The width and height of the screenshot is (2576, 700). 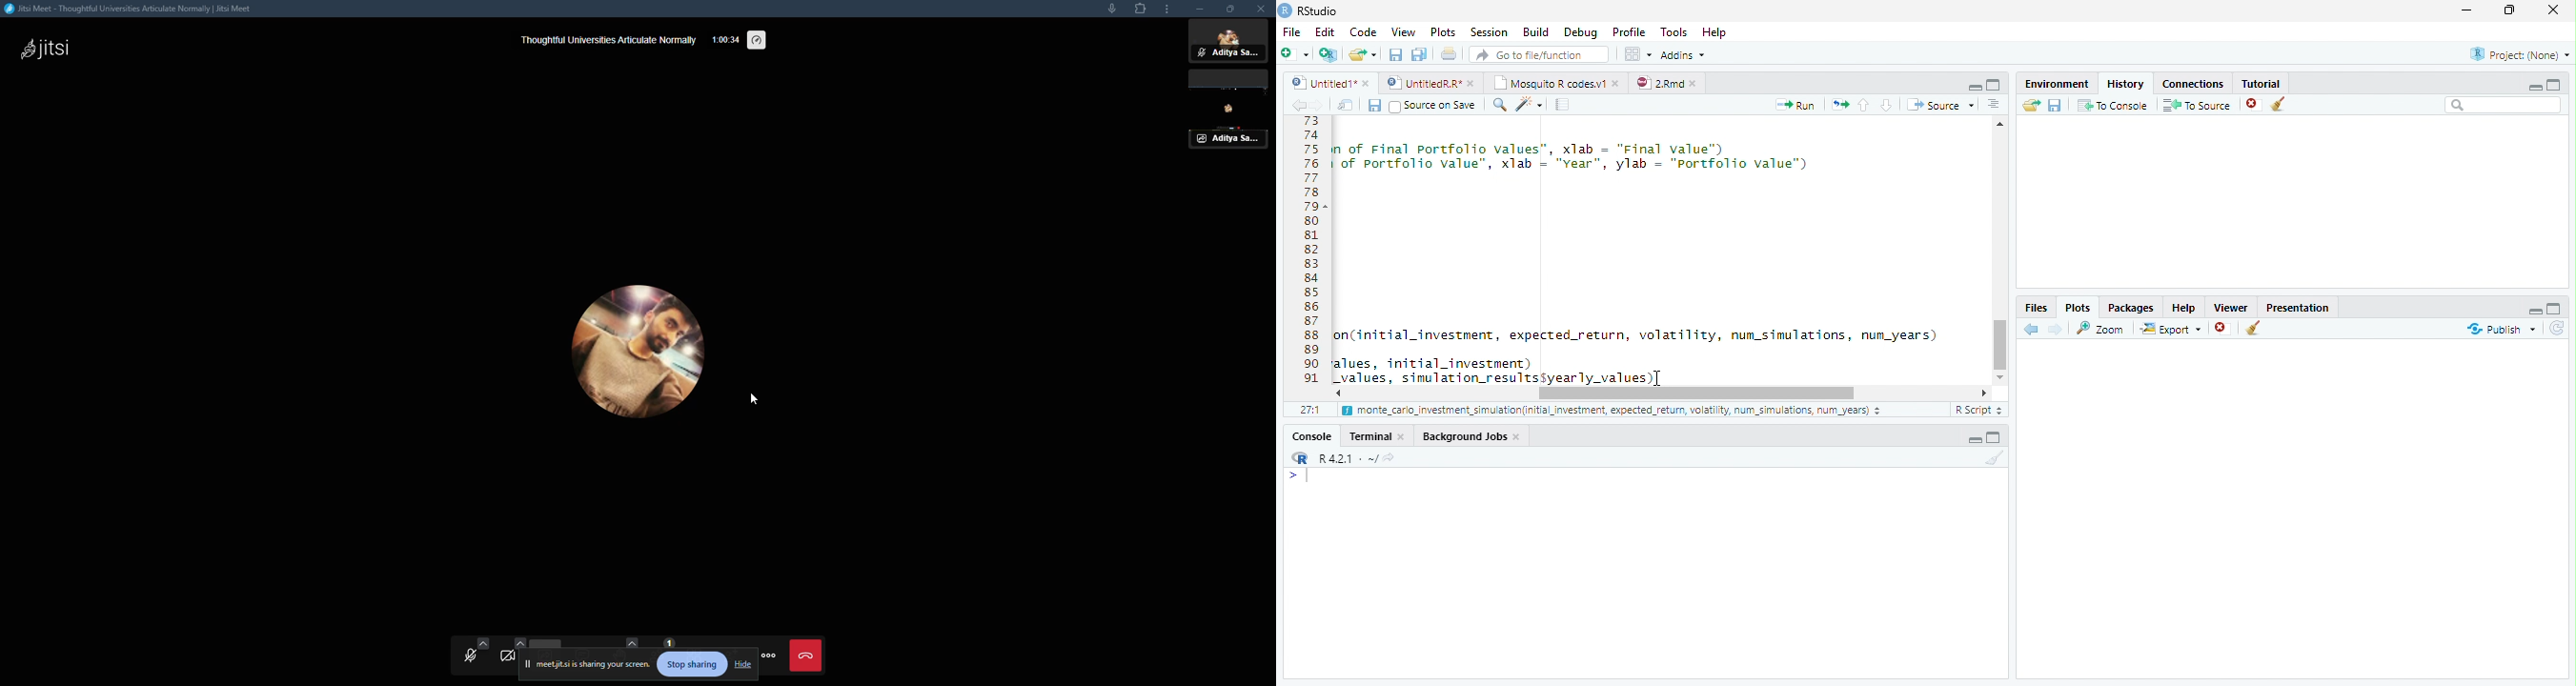 What do you see at coordinates (2130, 306) in the screenshot?
I see `Packages` at bounding box center [2130, 306].